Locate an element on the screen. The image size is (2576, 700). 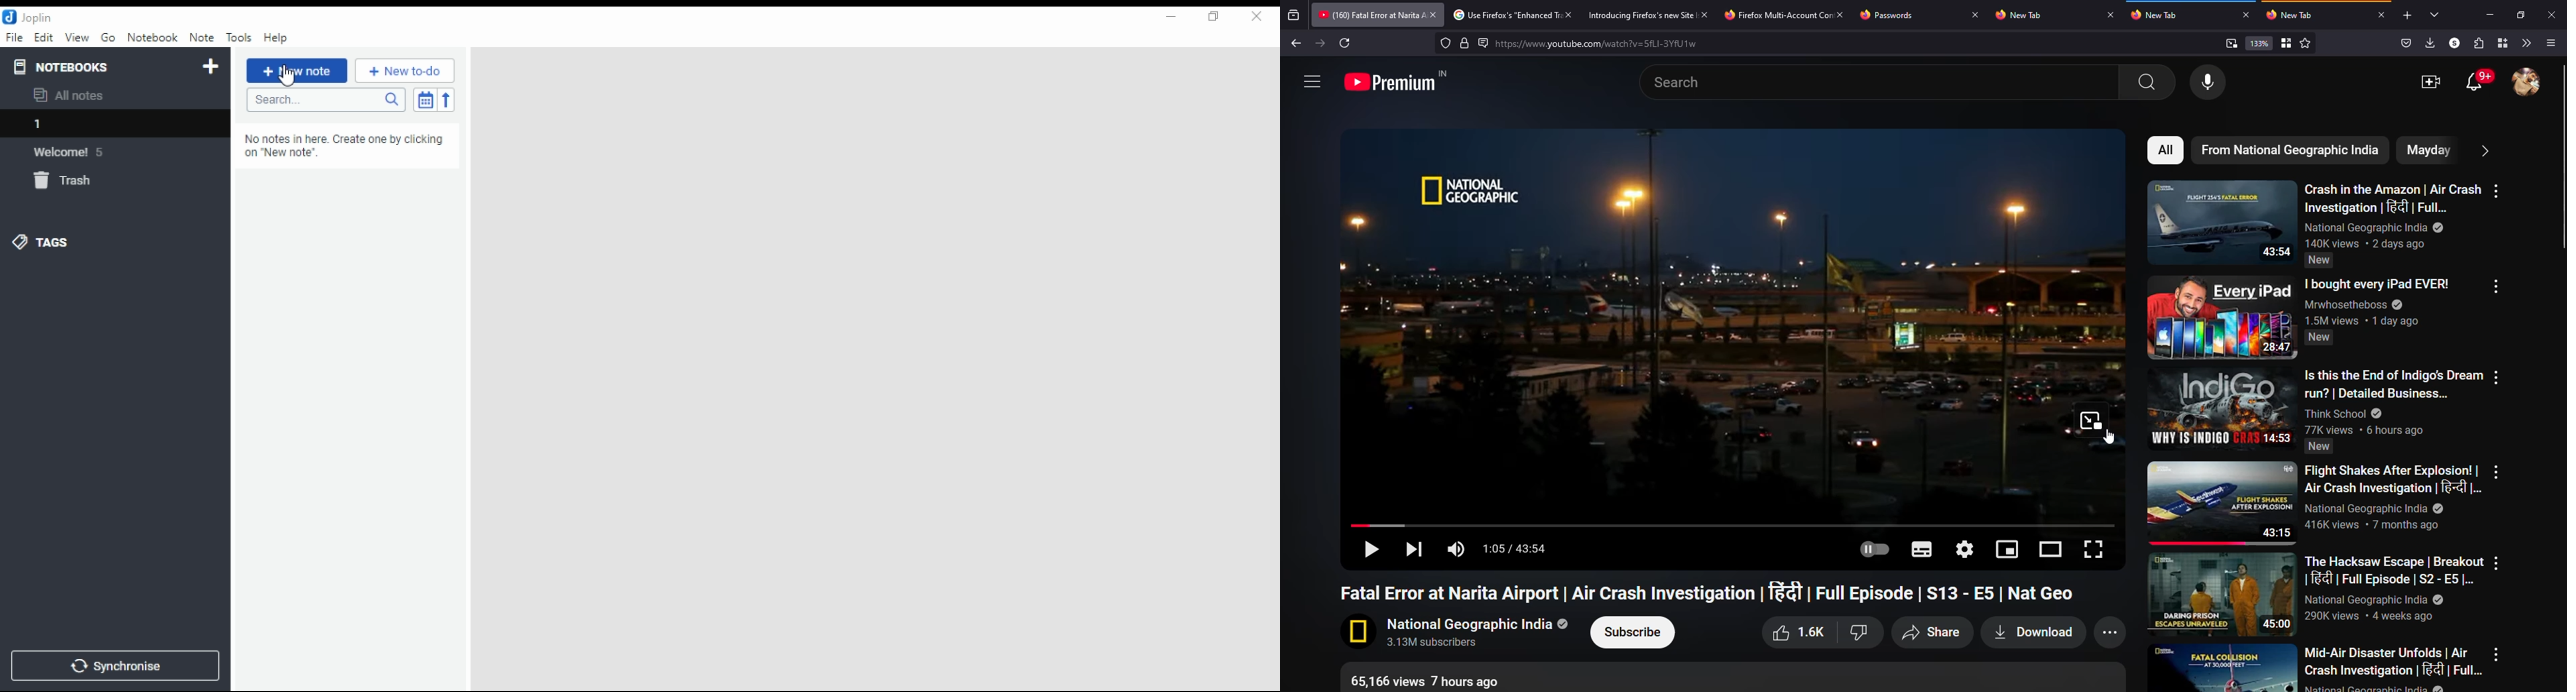
close window is located at coordinates (1257, 18).